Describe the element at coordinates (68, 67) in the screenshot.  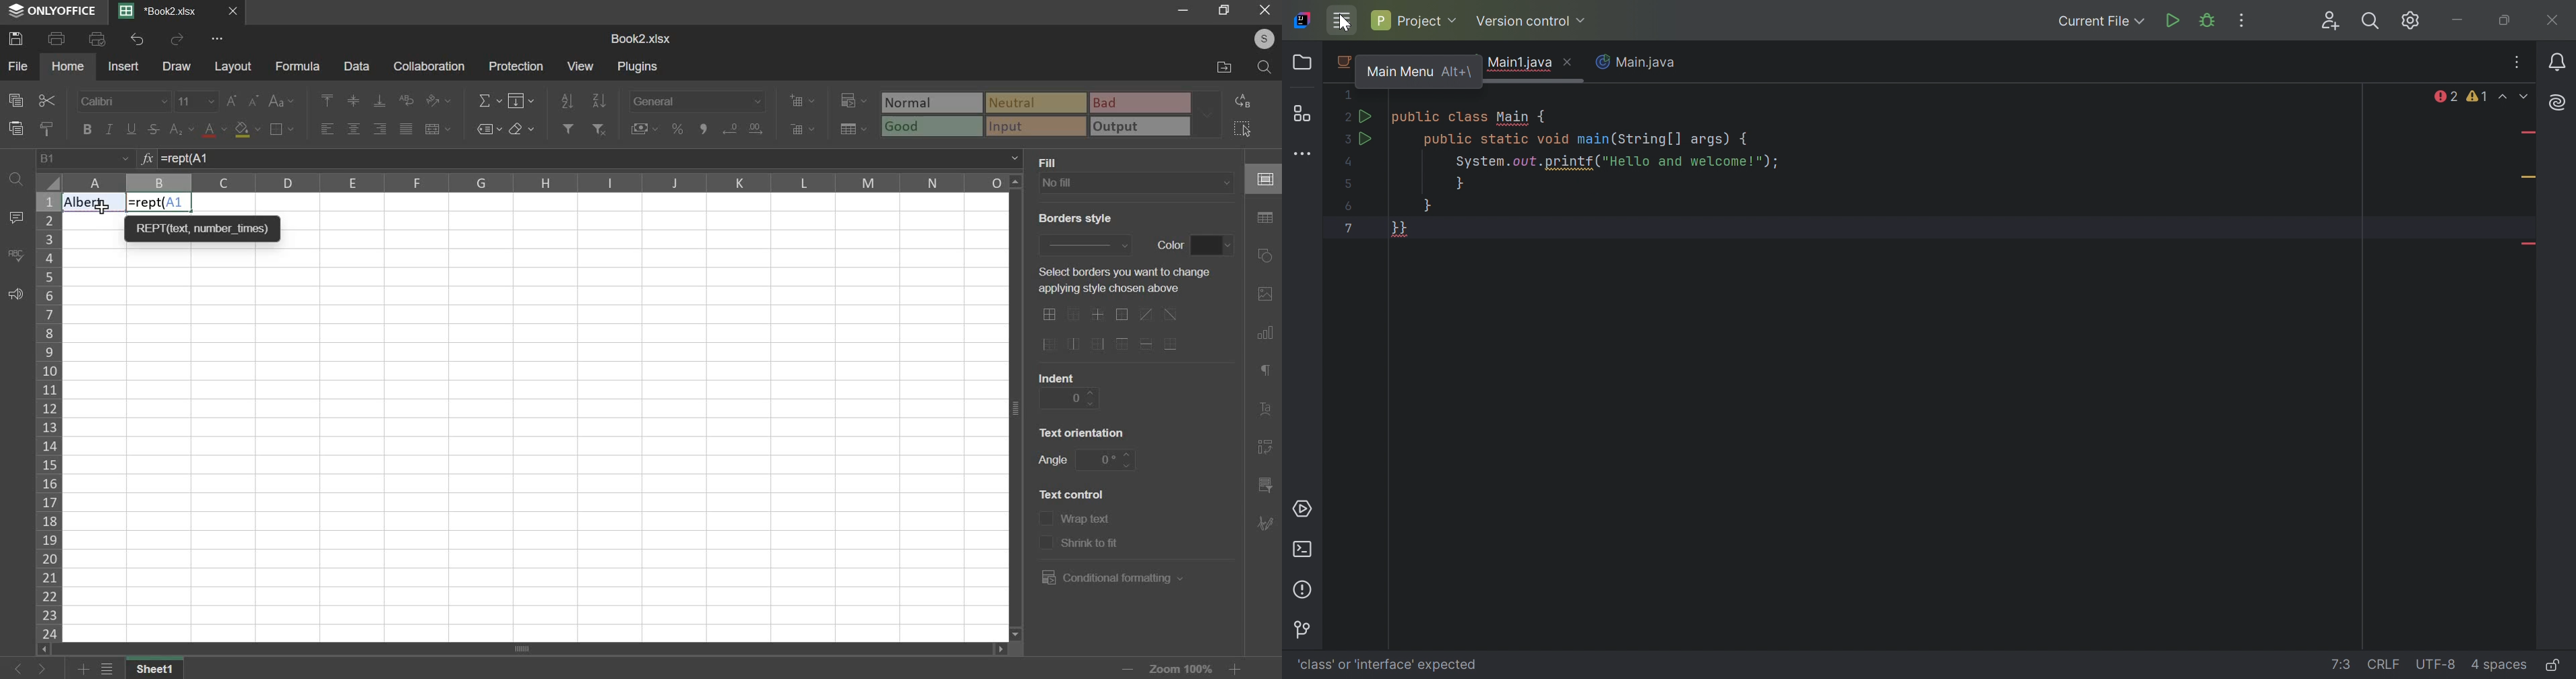
I see `home` at that location.